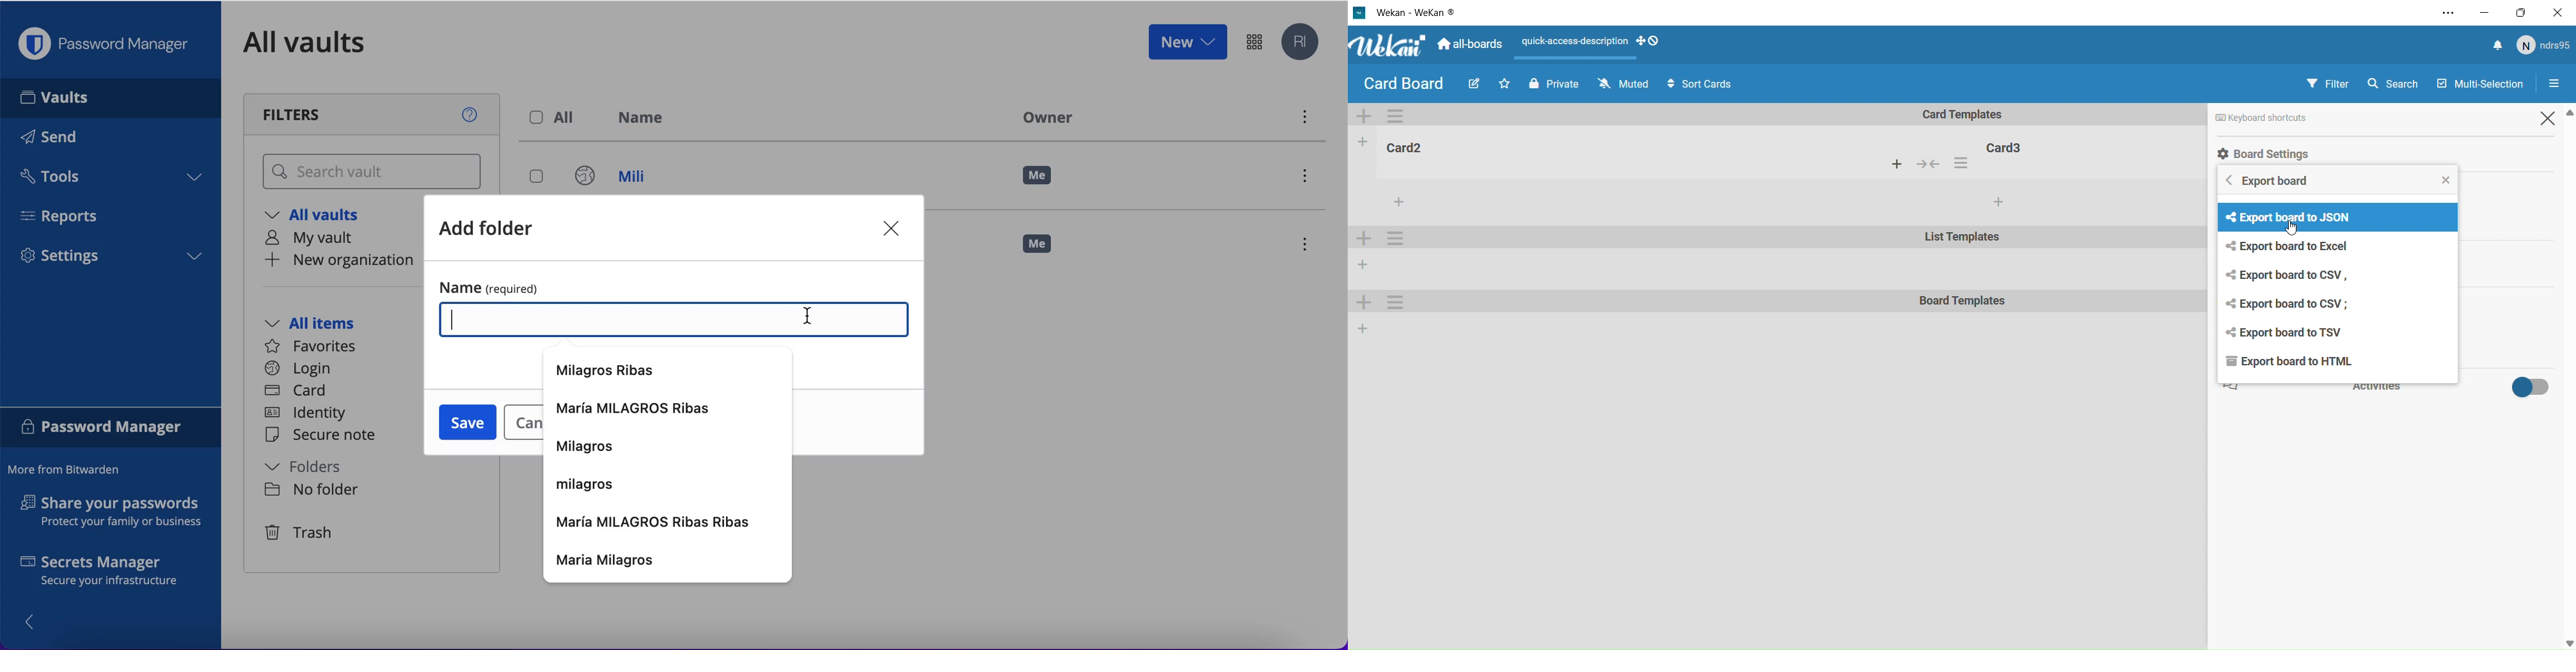  I want to click on , so click(1412, 14).